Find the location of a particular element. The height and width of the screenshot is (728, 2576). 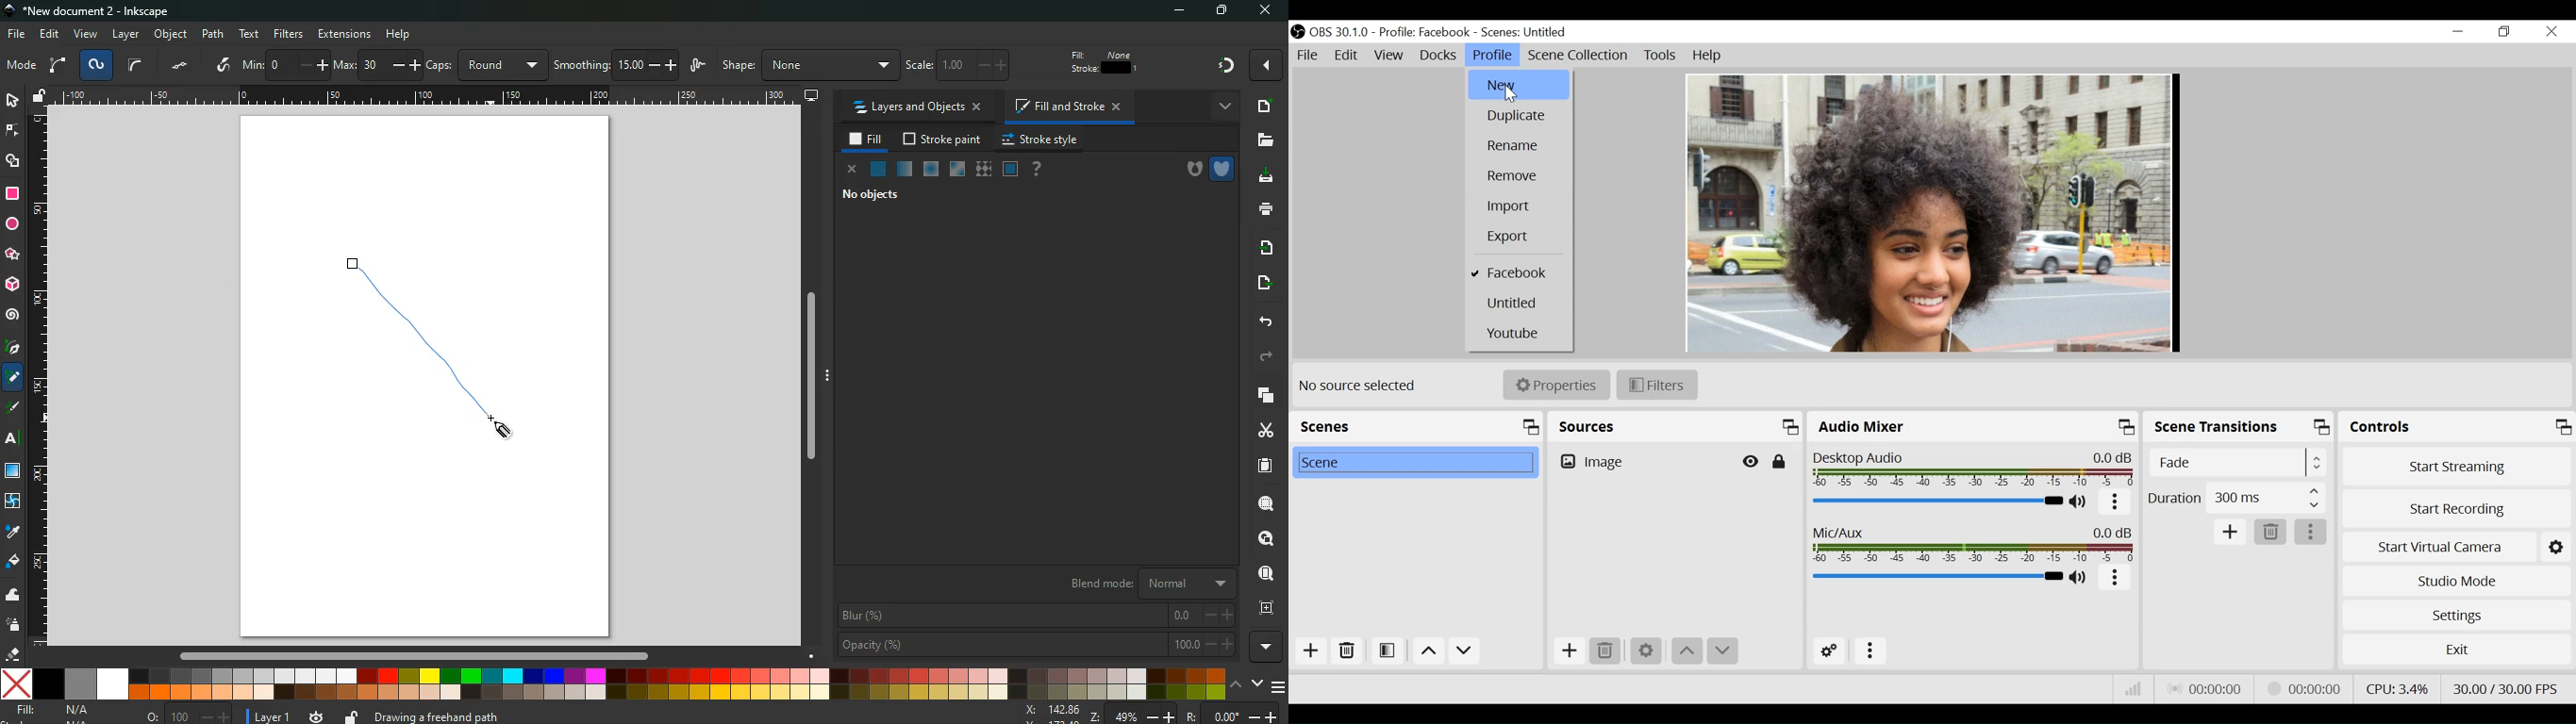

spyro path is located at coordinates (96, 66).